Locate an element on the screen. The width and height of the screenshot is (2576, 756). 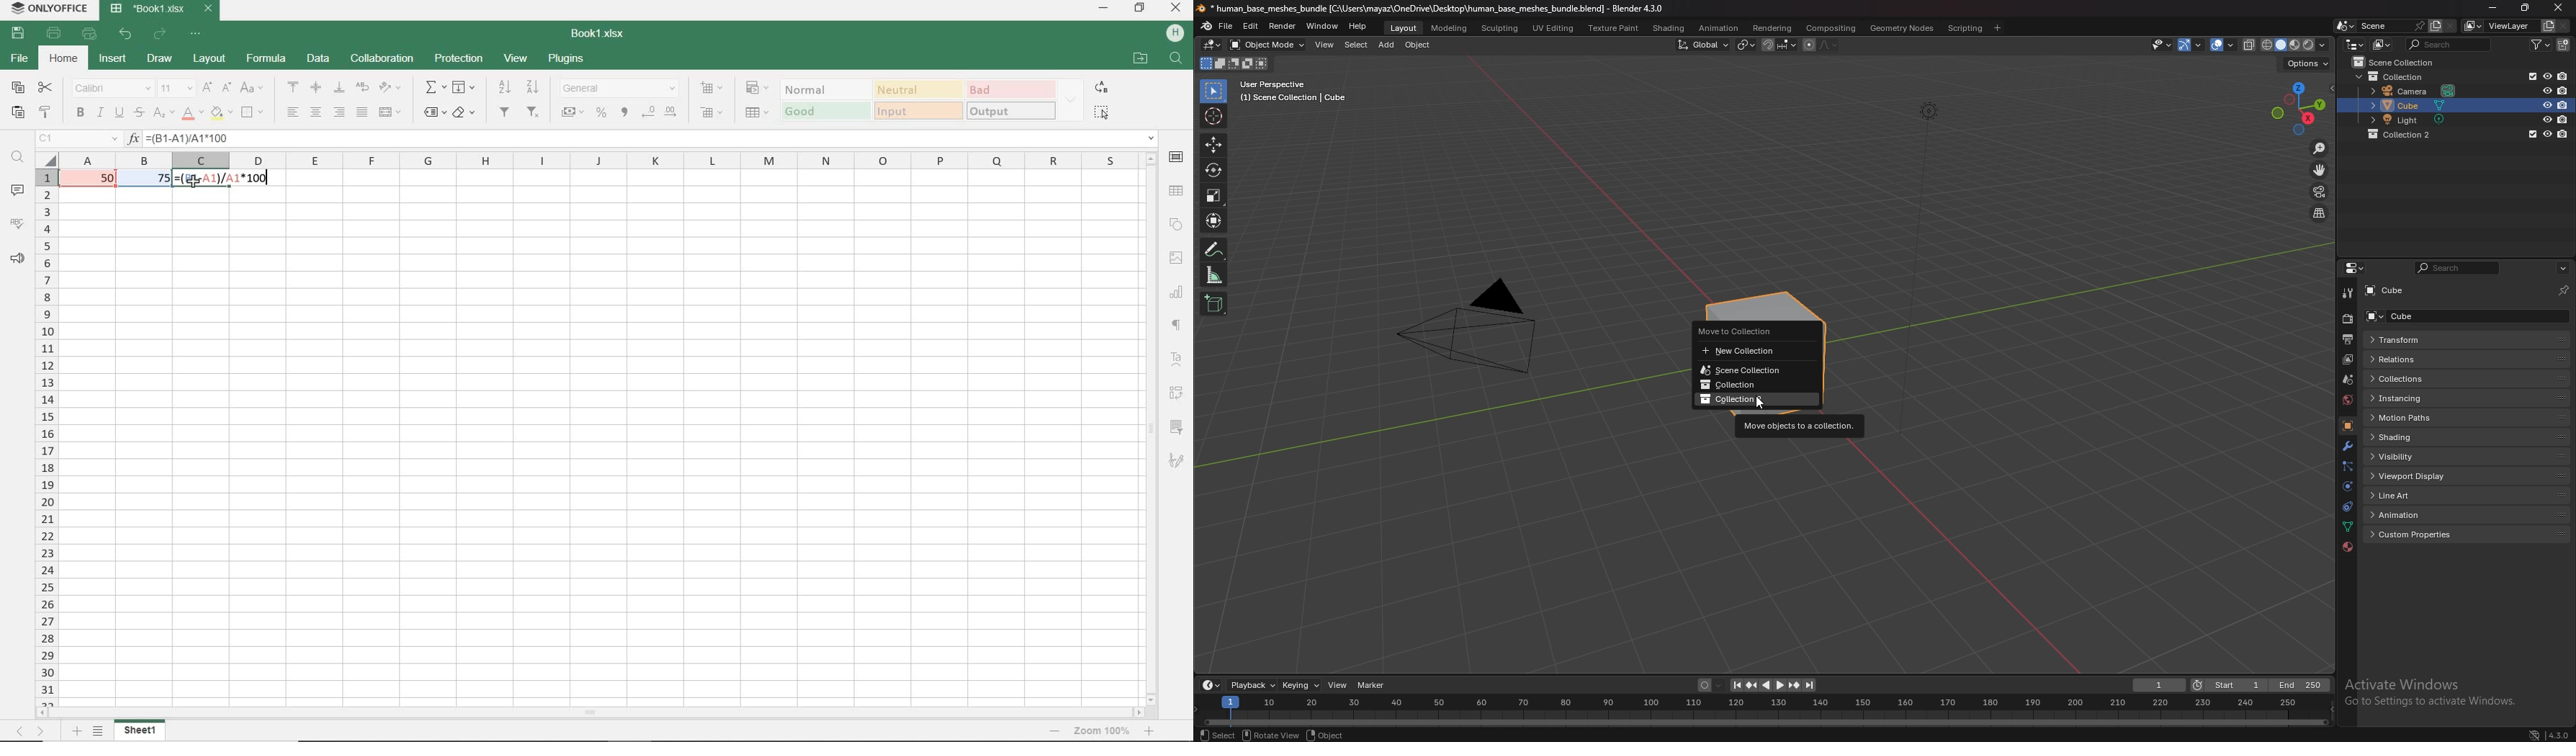
conditional formatting is located at coordinates (760, 87).